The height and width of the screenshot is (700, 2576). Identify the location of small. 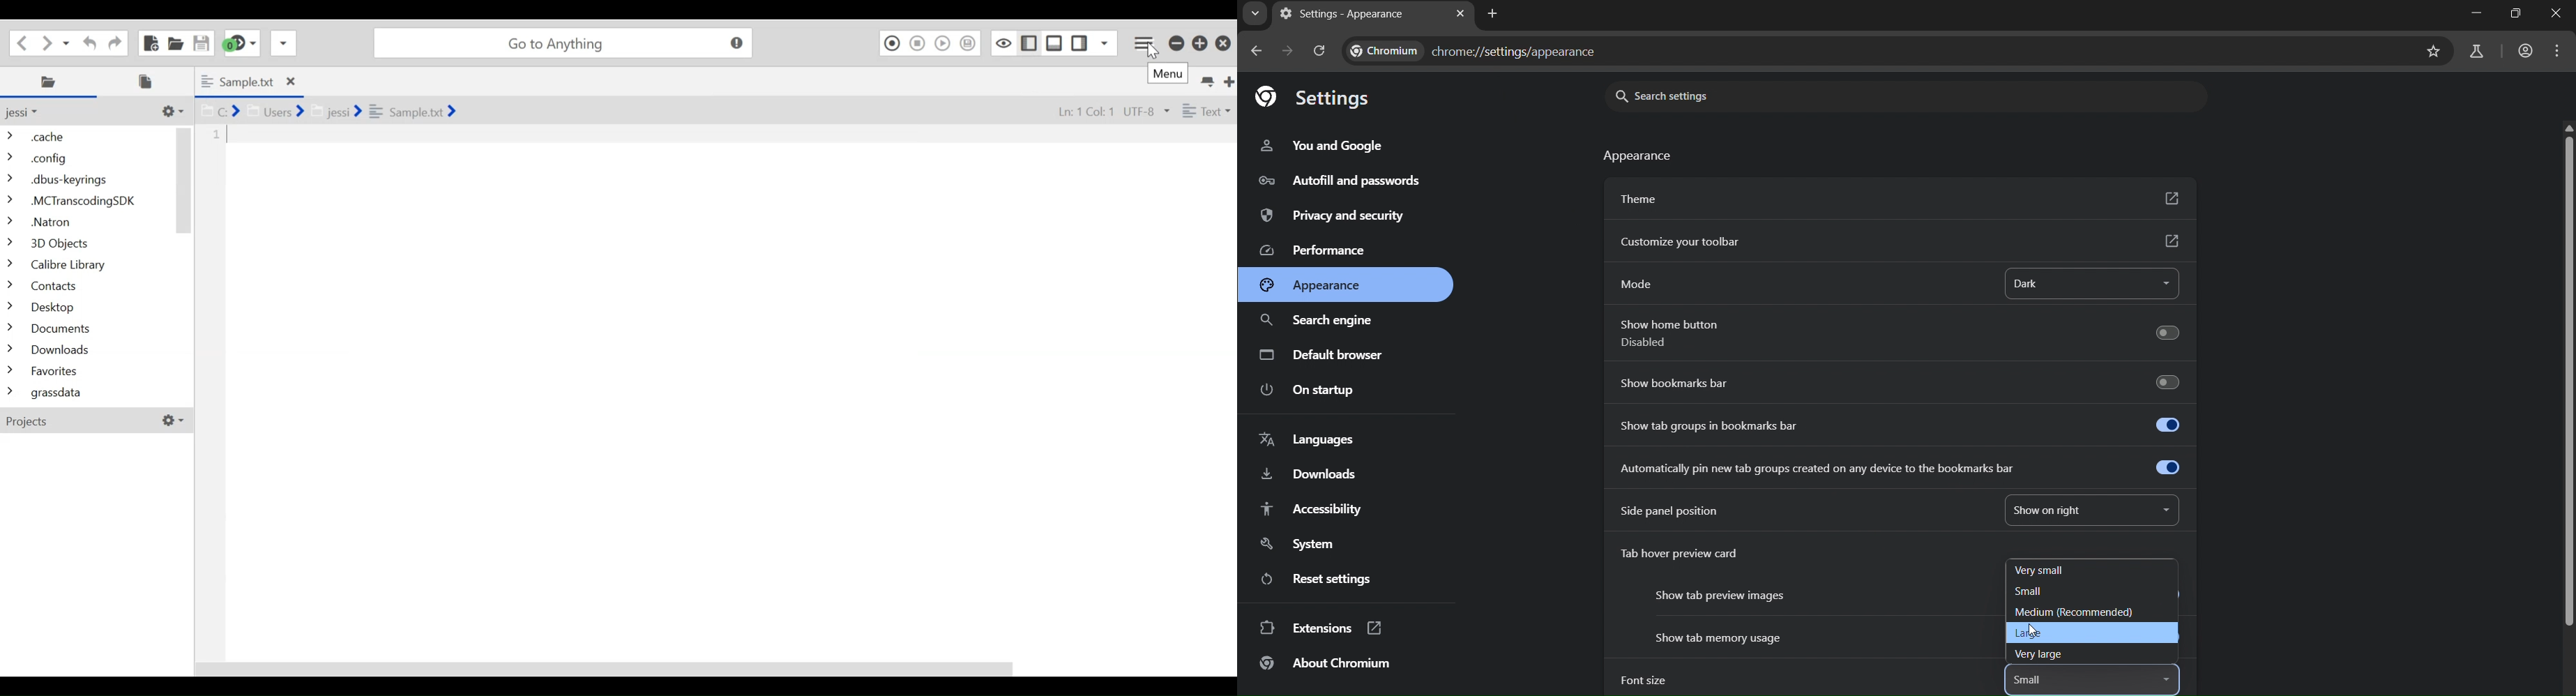
(2035, 681).